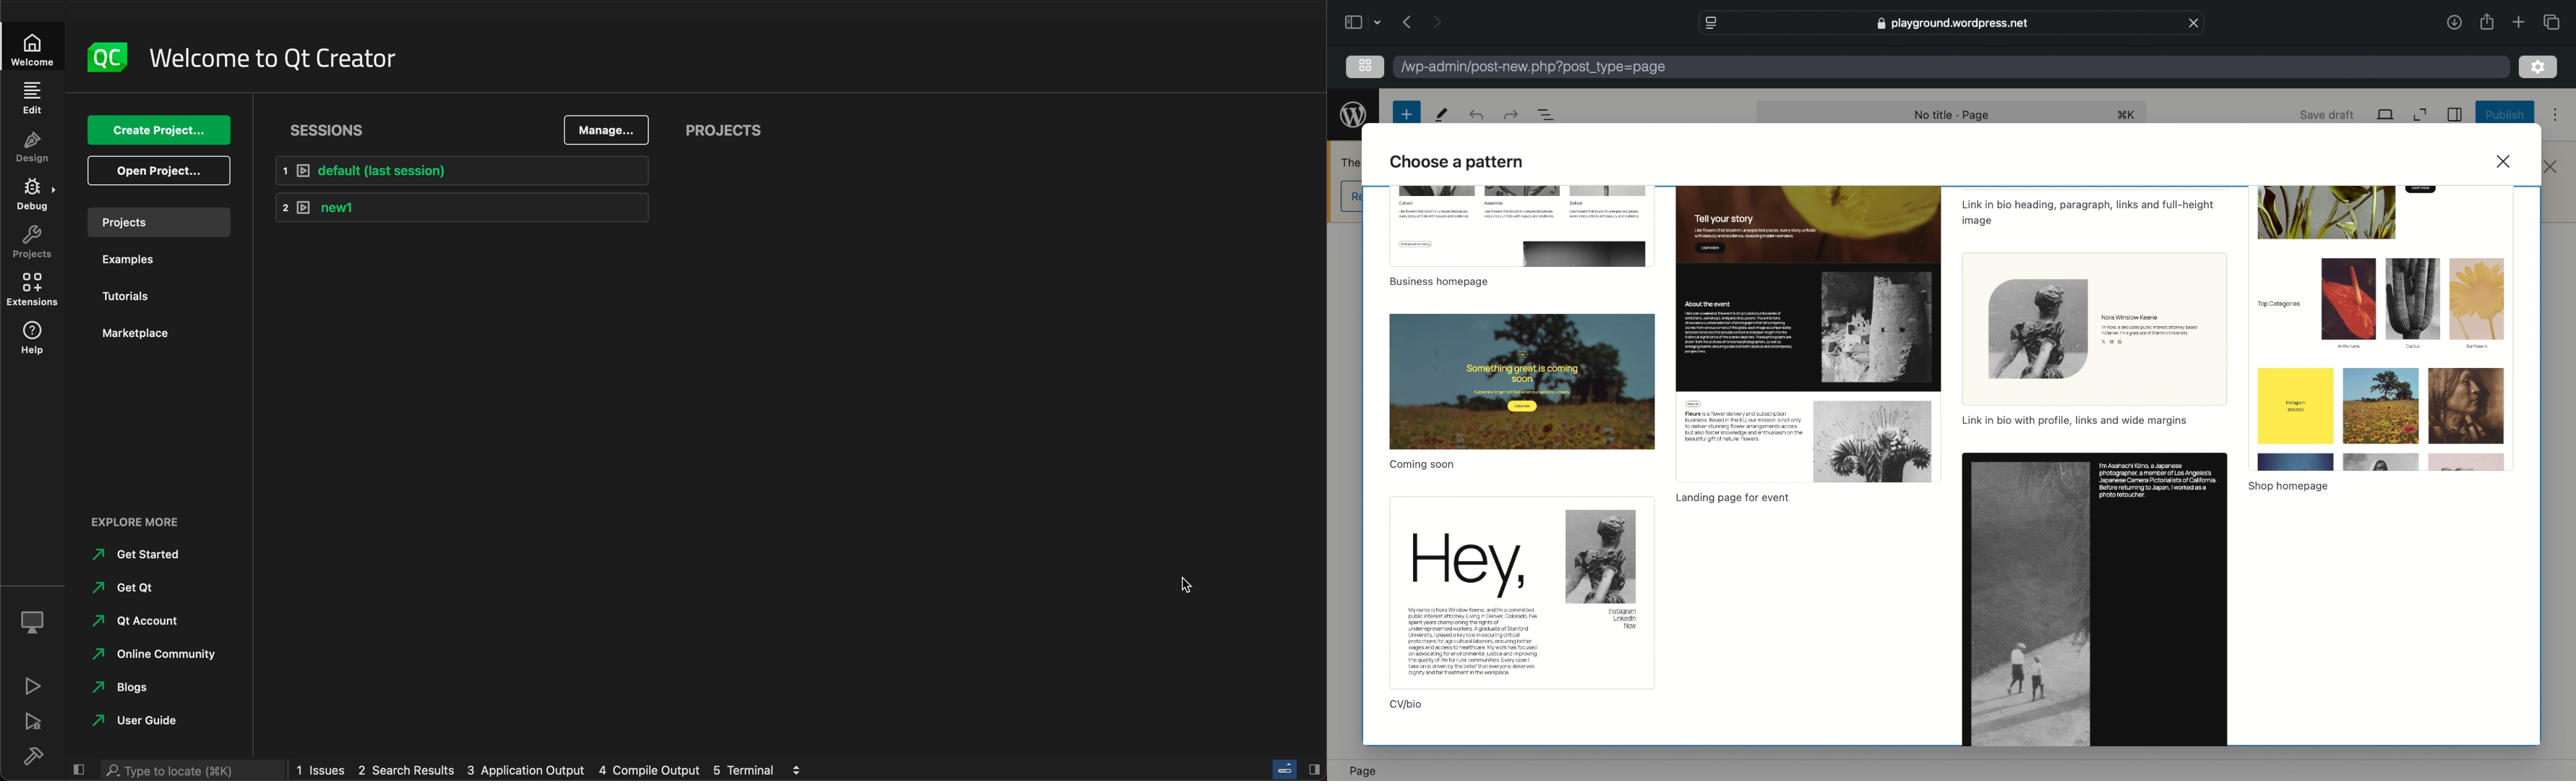  Describe the element at coordinates (36, 757) in the screenshot. I see `build` at that location.